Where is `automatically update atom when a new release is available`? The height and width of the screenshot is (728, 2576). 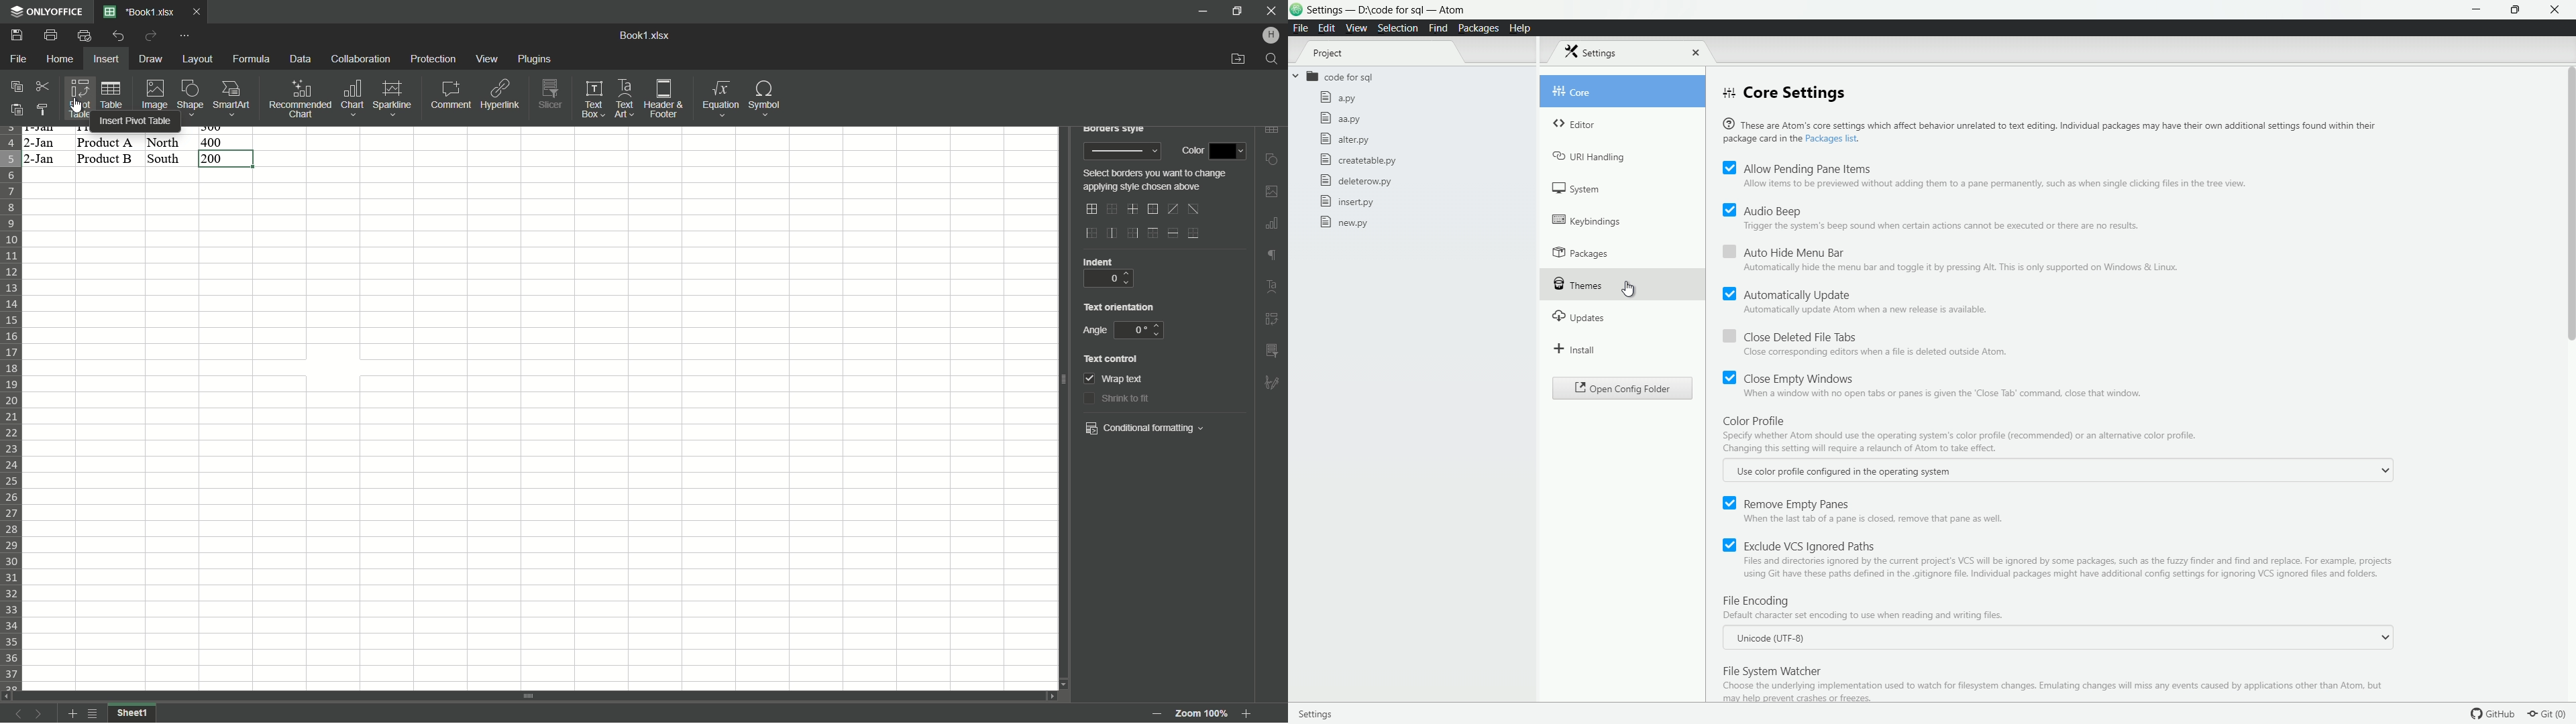 automatically update atom when a new release is available is located at coordinates (1864, 311).